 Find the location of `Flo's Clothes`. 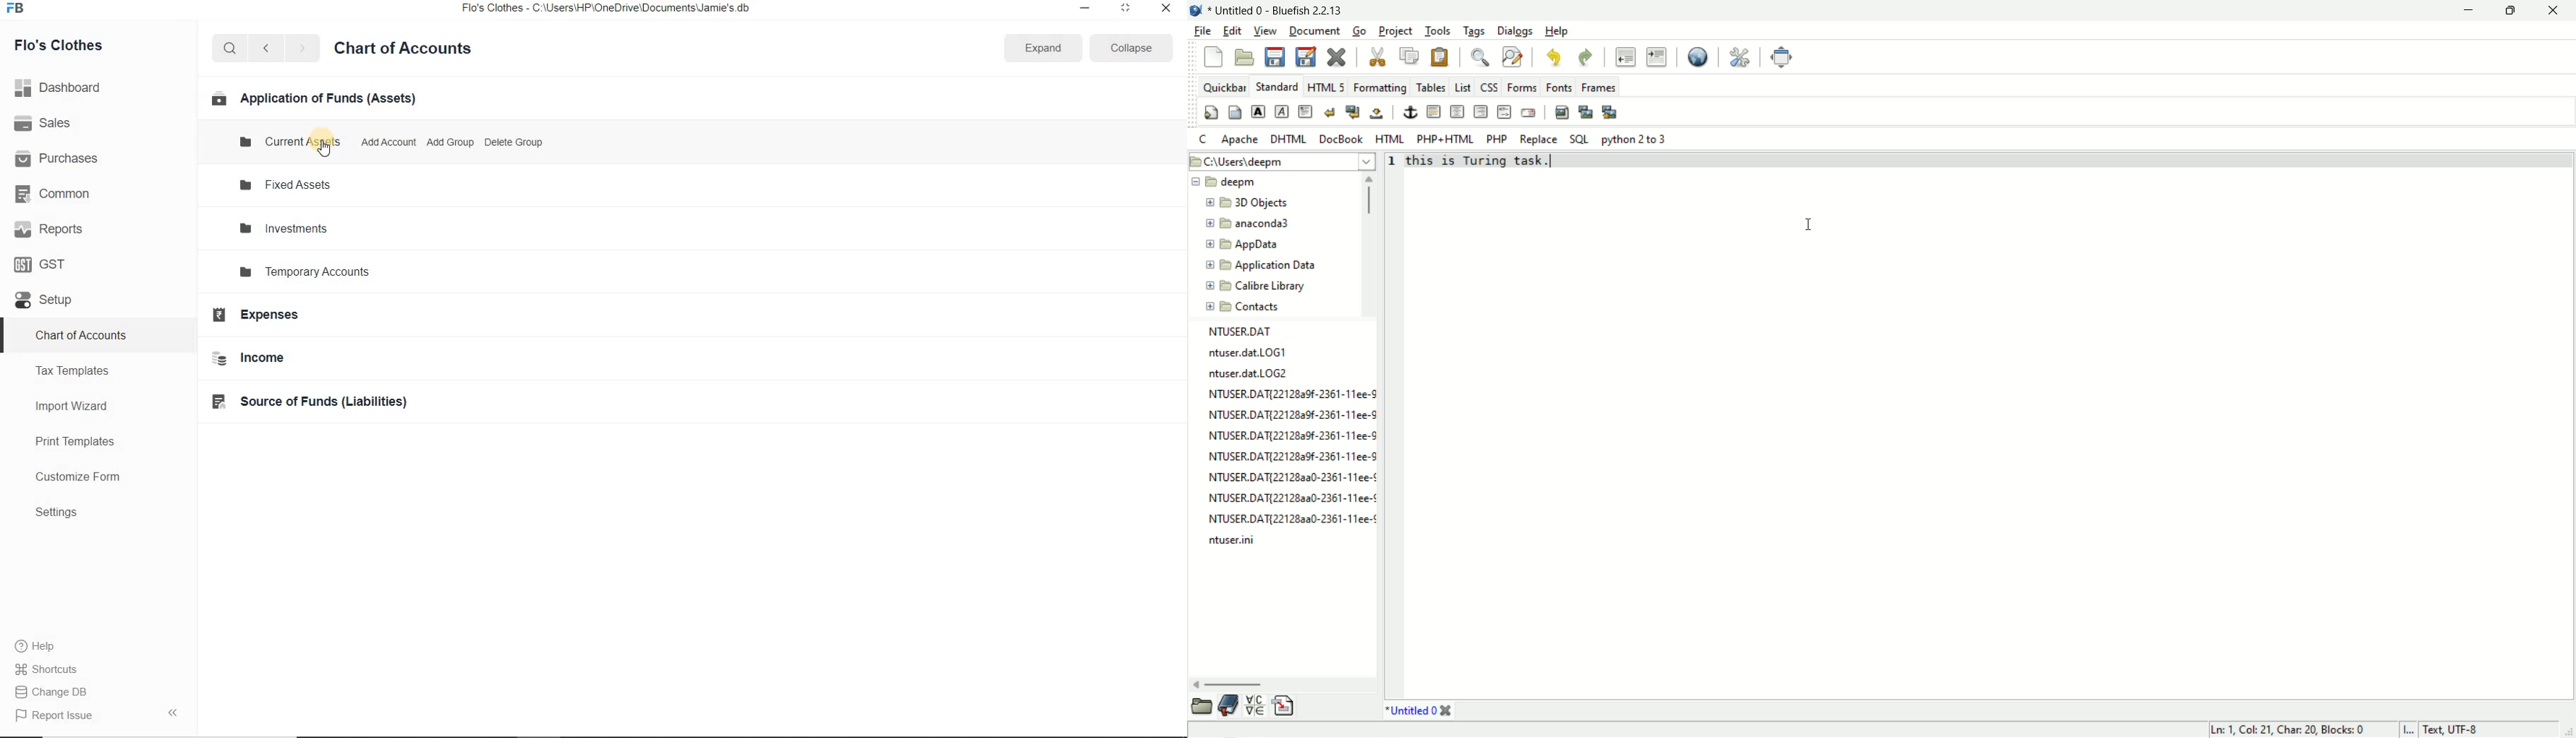

Flo's Clothes is located at coordinates (69, 45).